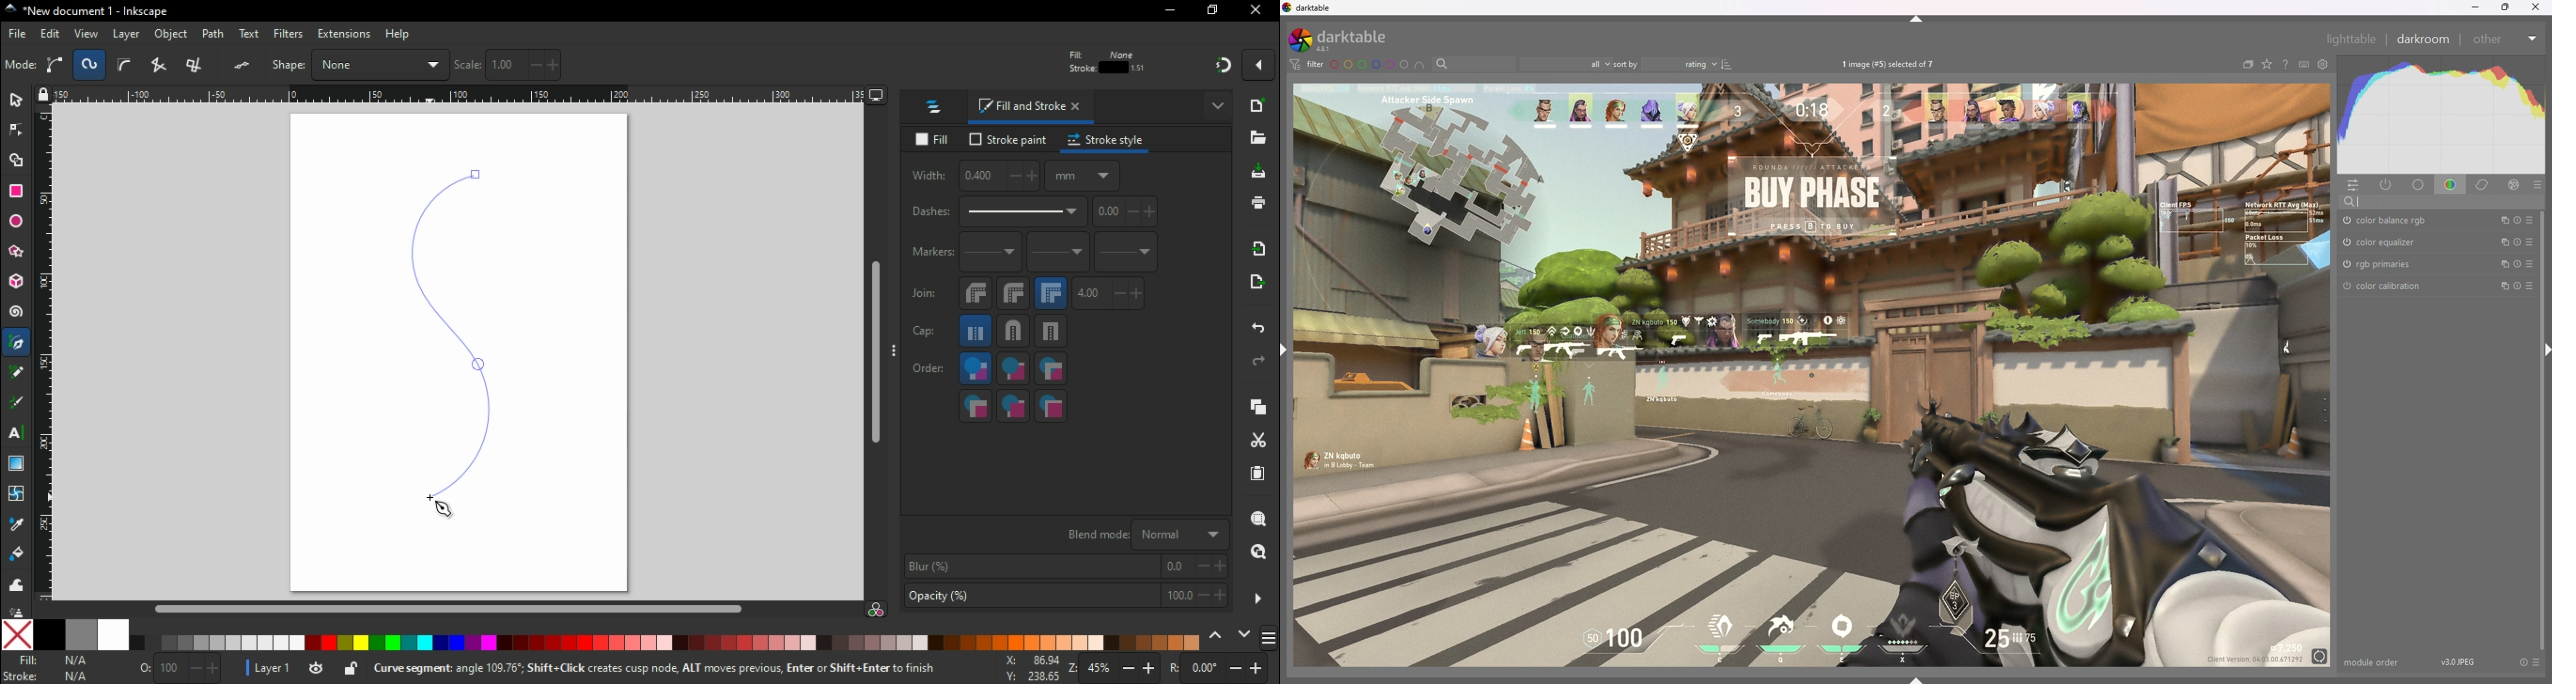  I want to click on pen tool, so click(18, 343).